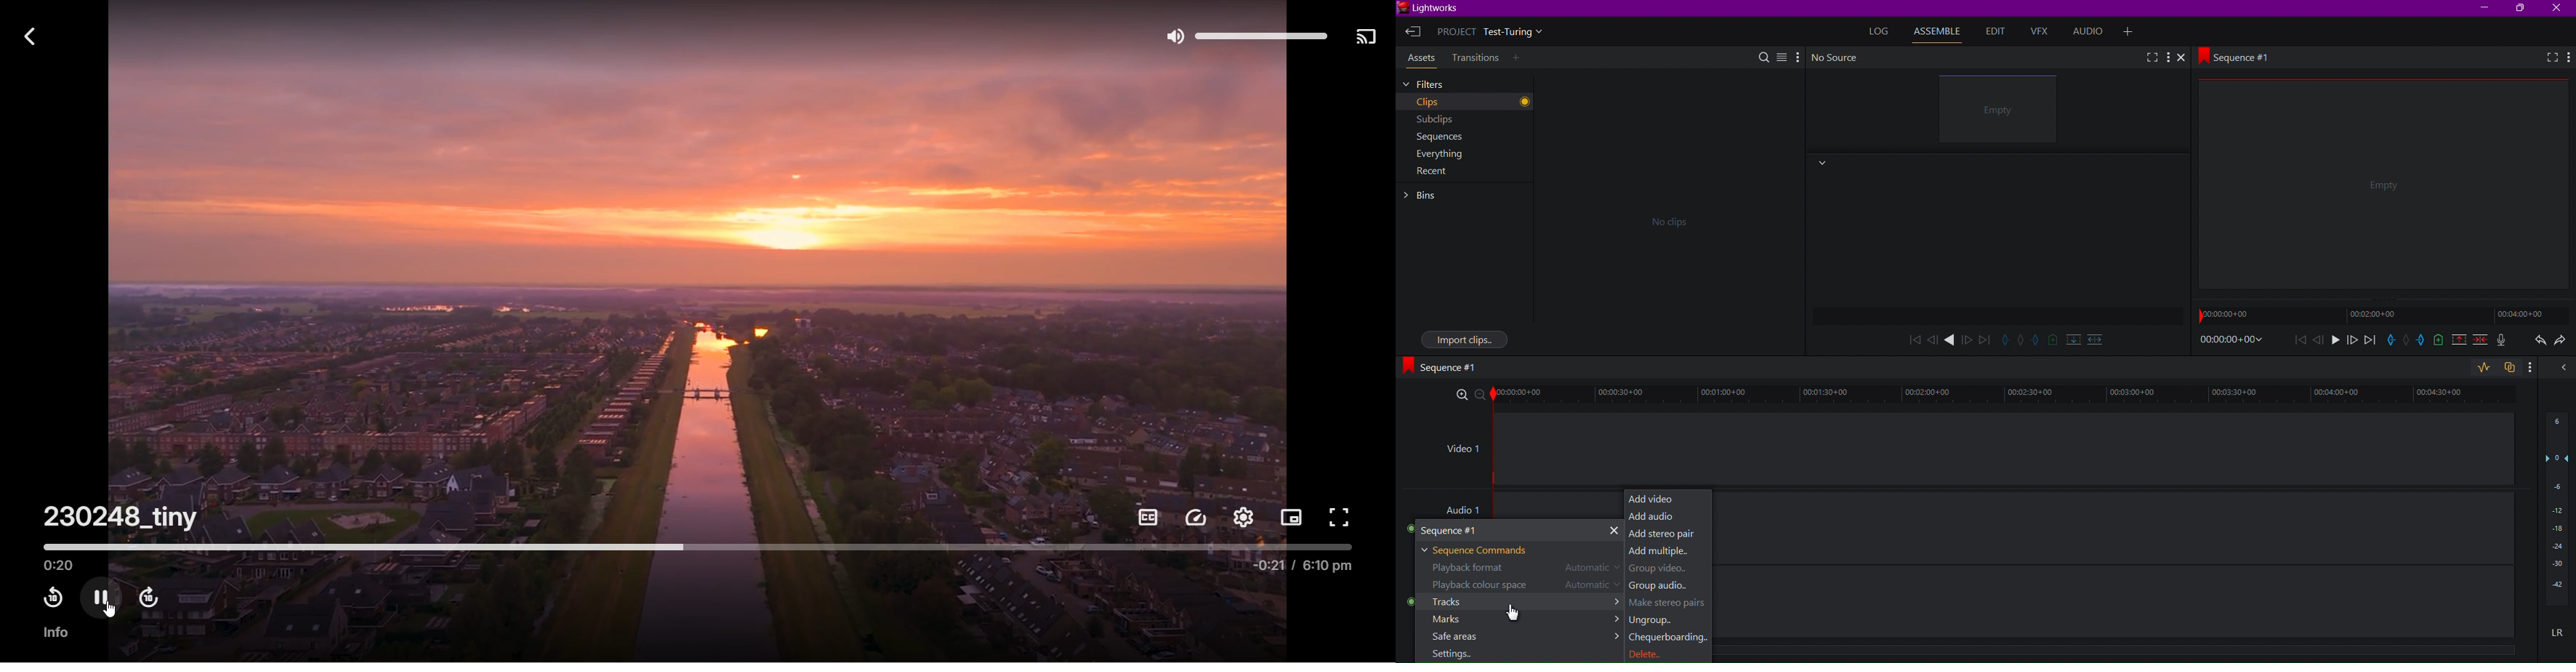 This screenshot has height=672, width=2576. What do you see at coordinates (1995, 32) in the screenshot?
I see `Edit` at bounding box center [1995, 32].